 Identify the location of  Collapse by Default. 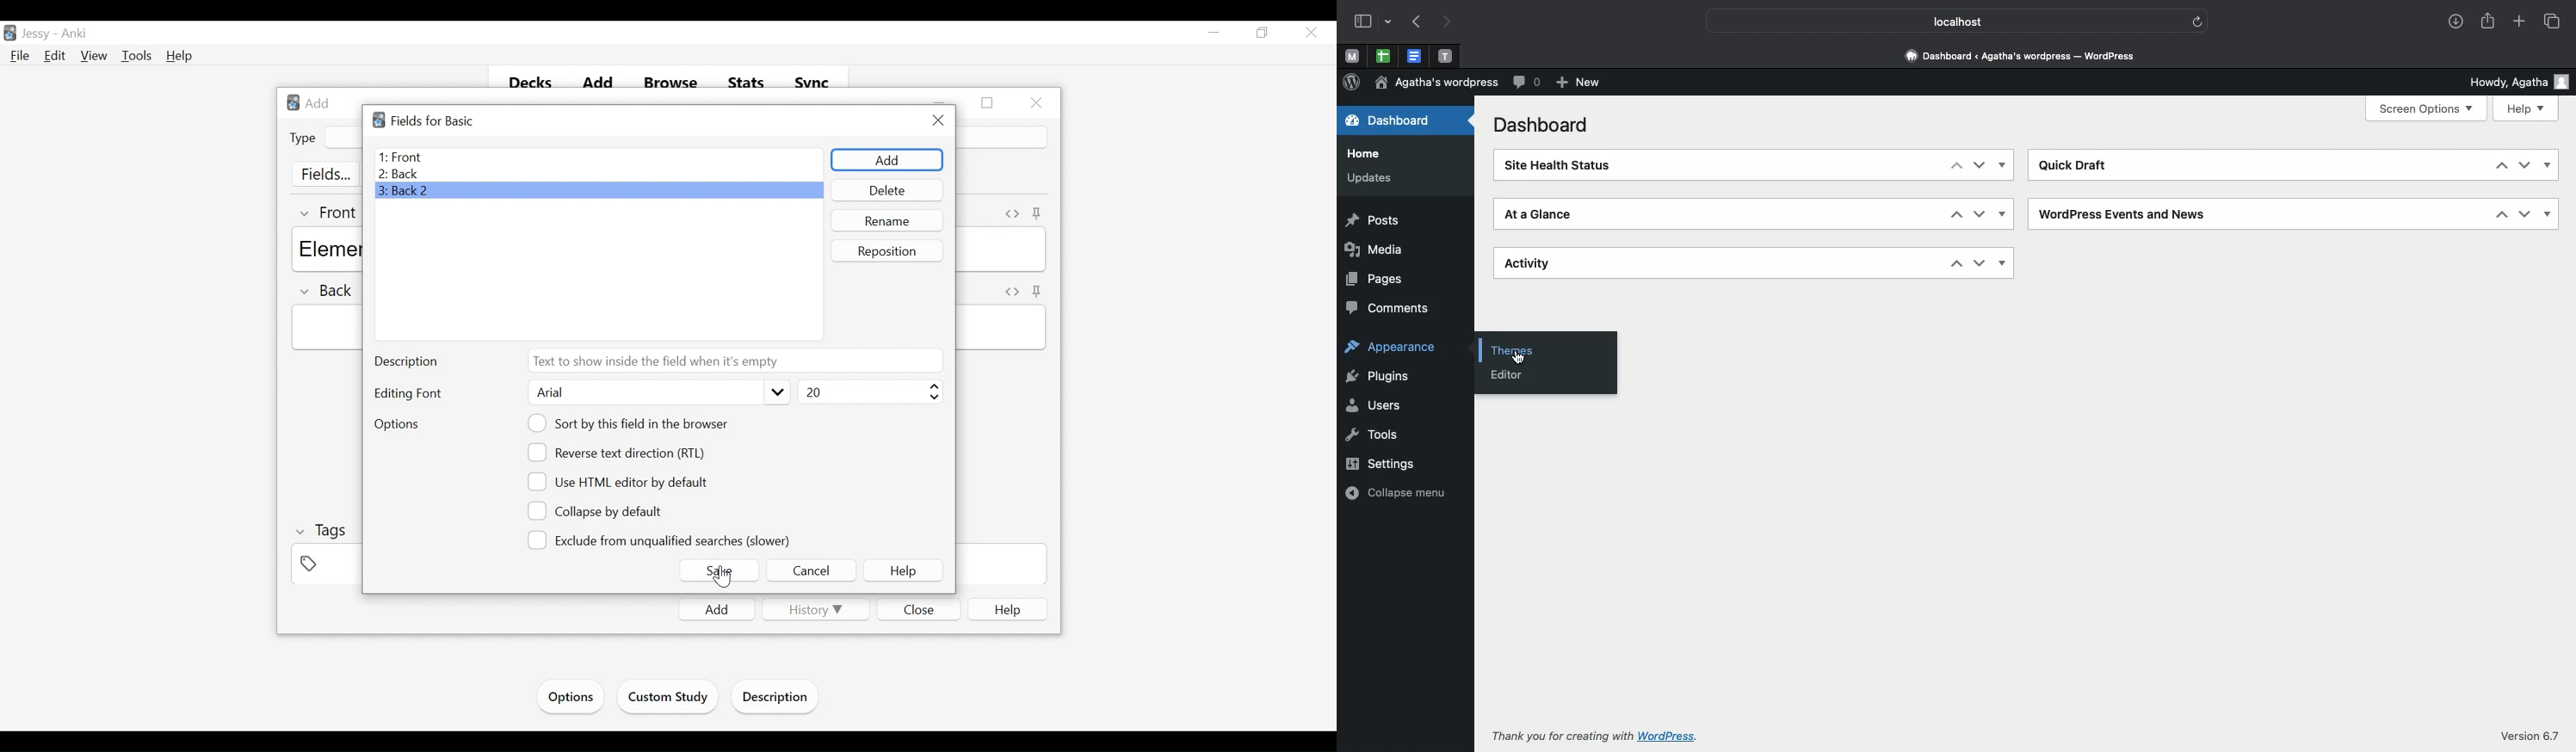
(599, 512).